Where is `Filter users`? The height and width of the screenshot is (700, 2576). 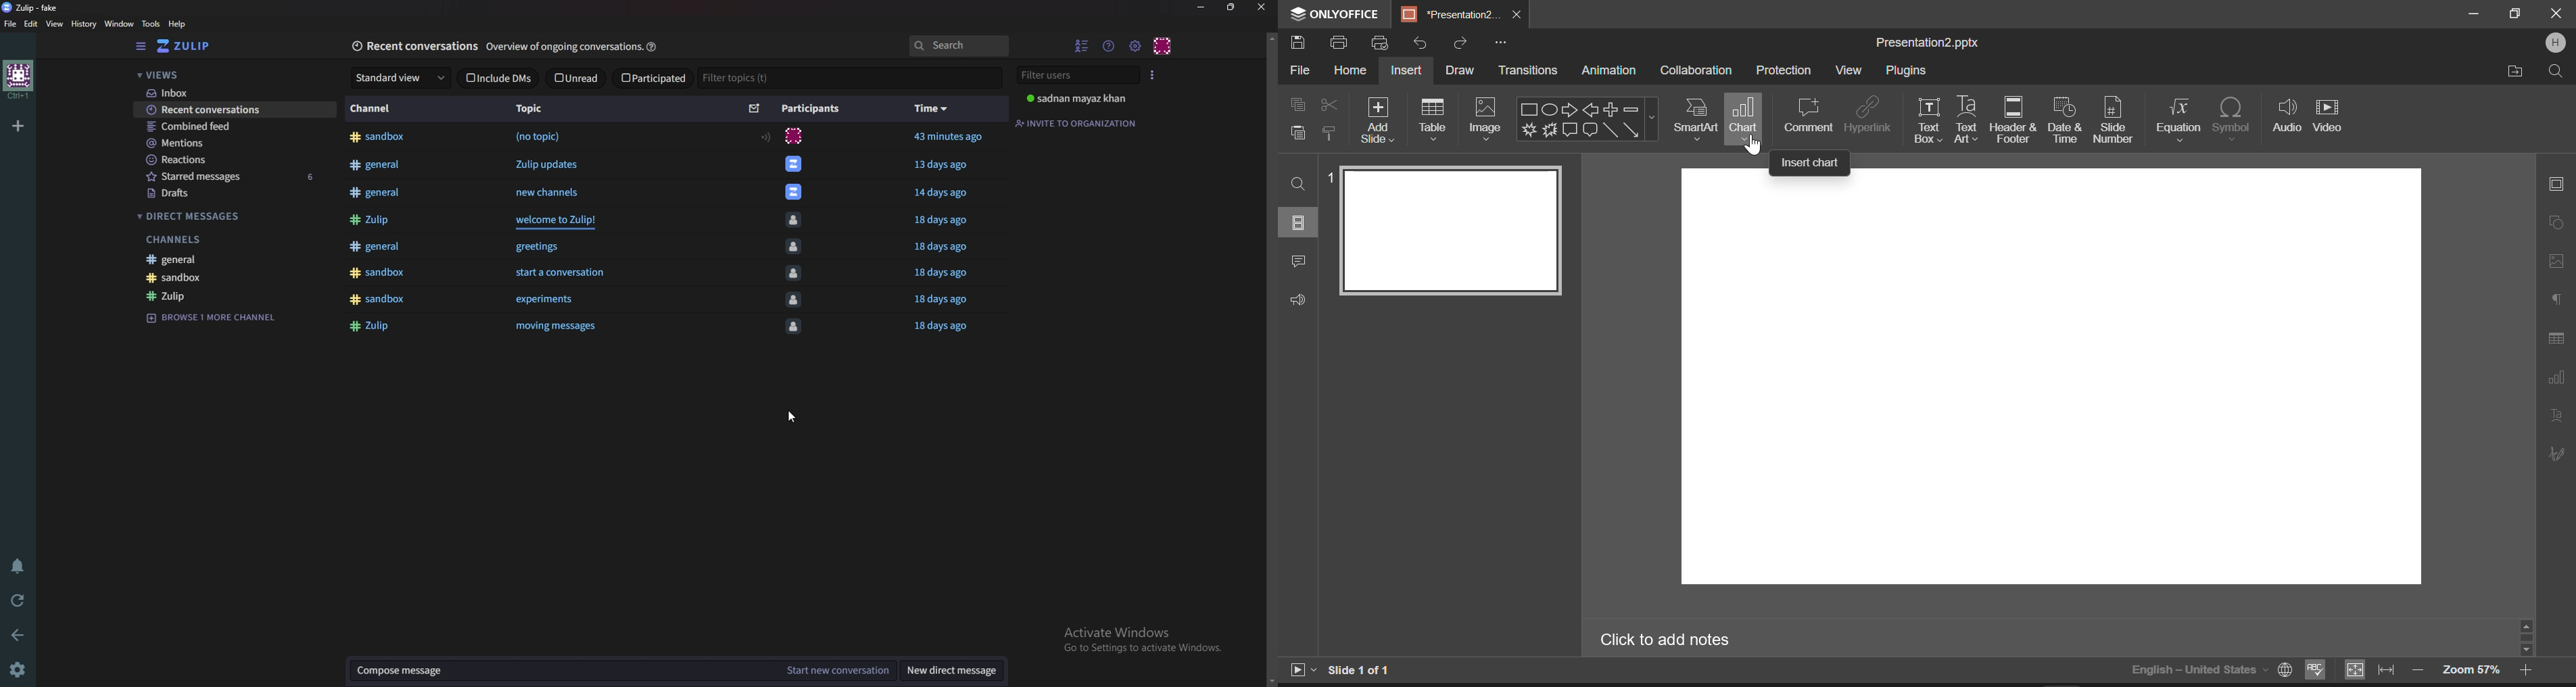
Filter users is located at coordinates (1079, 74).